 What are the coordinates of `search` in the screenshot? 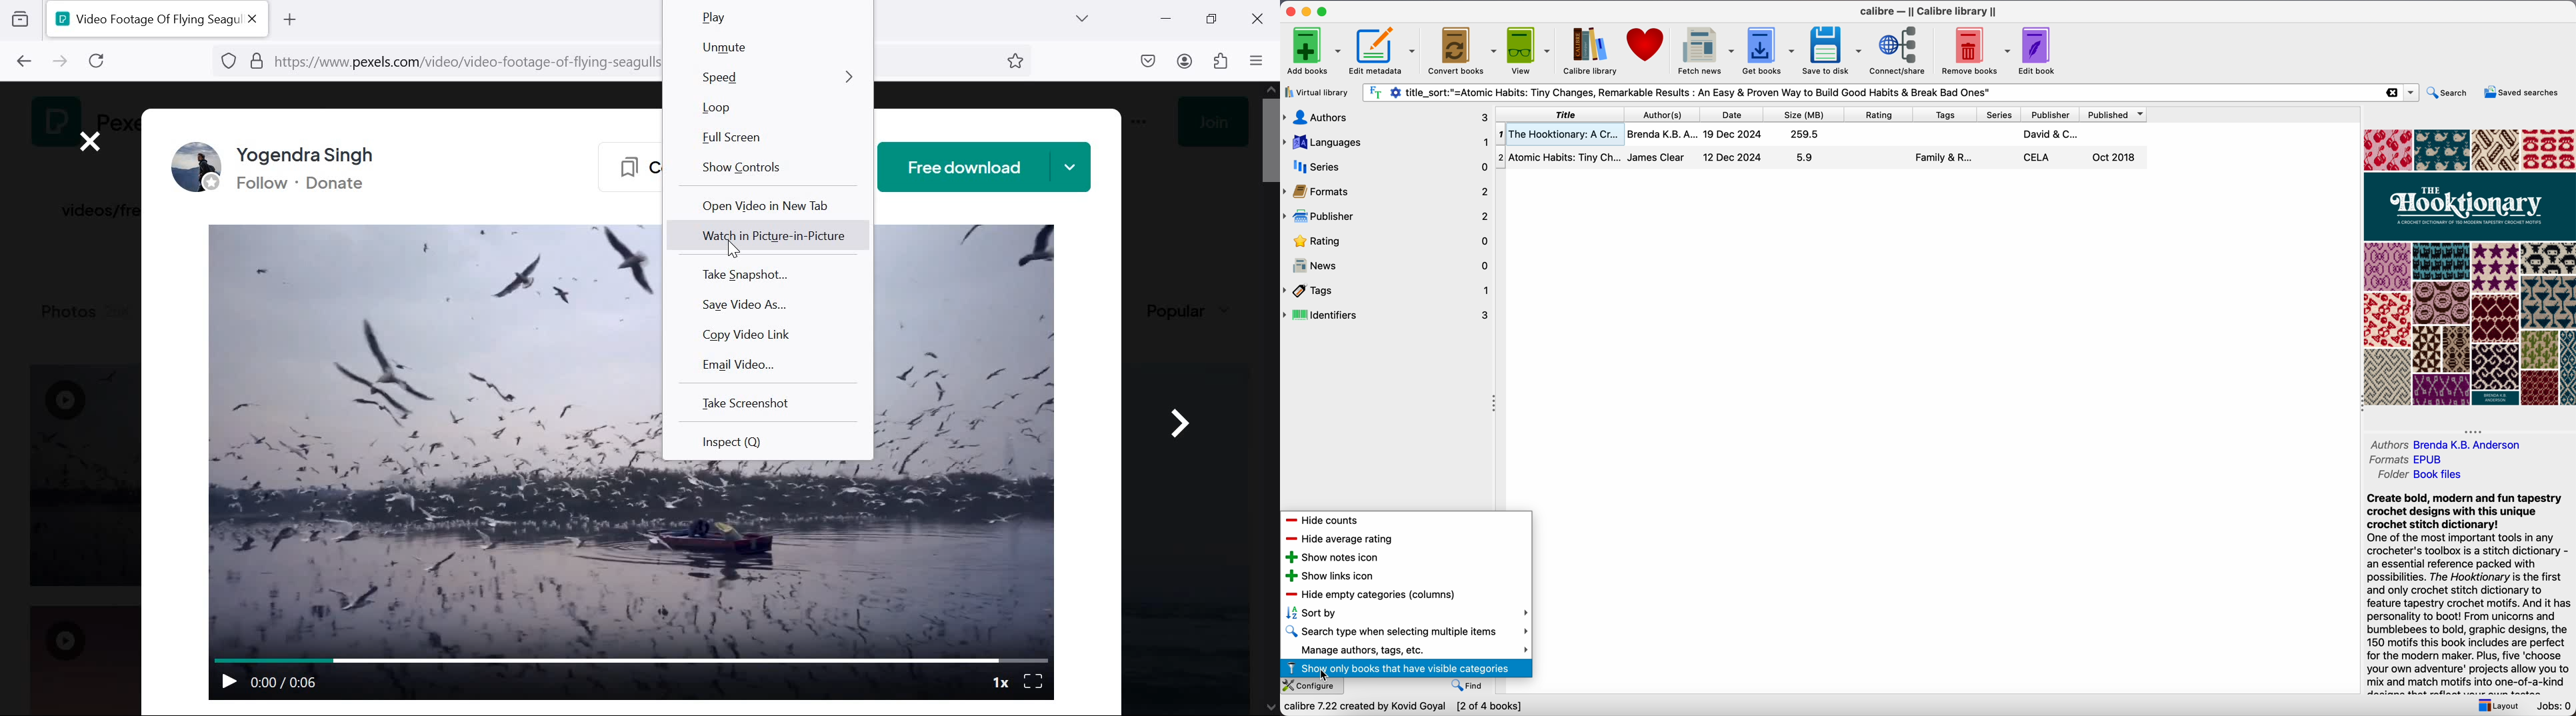 It's located at (2450, 94).